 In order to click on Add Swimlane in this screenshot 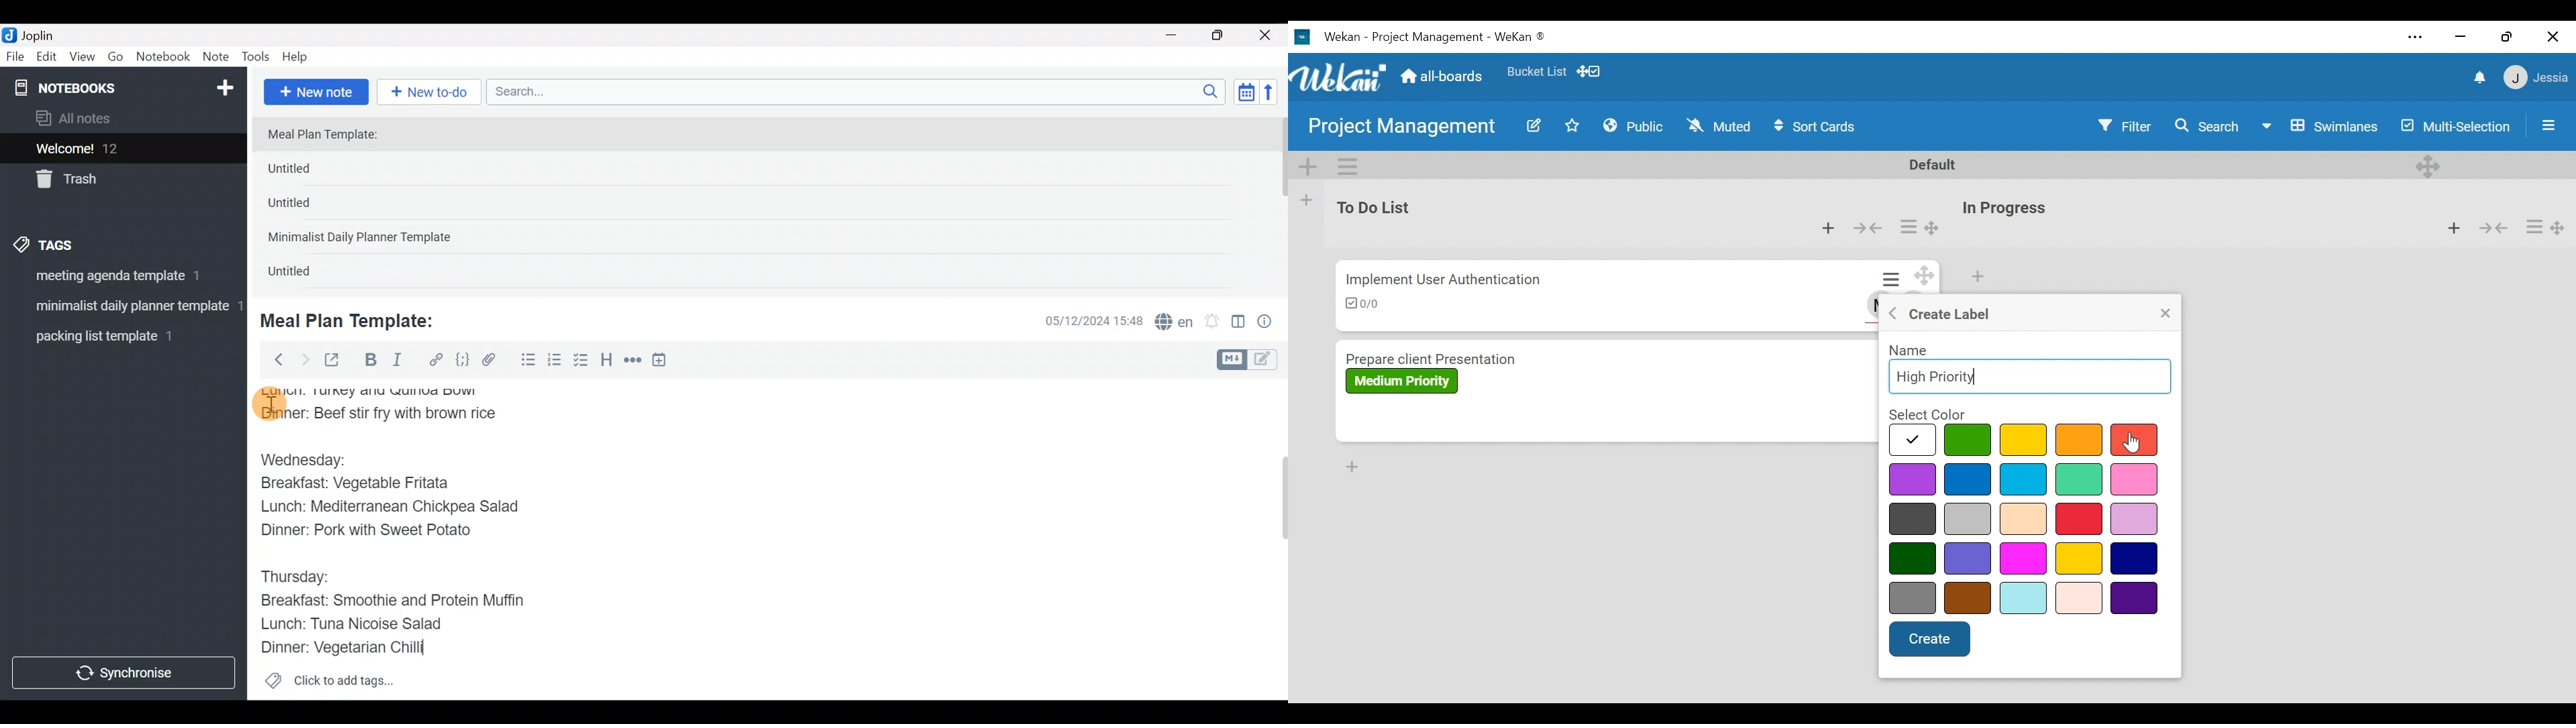, I will do `click(1307, 164)`.